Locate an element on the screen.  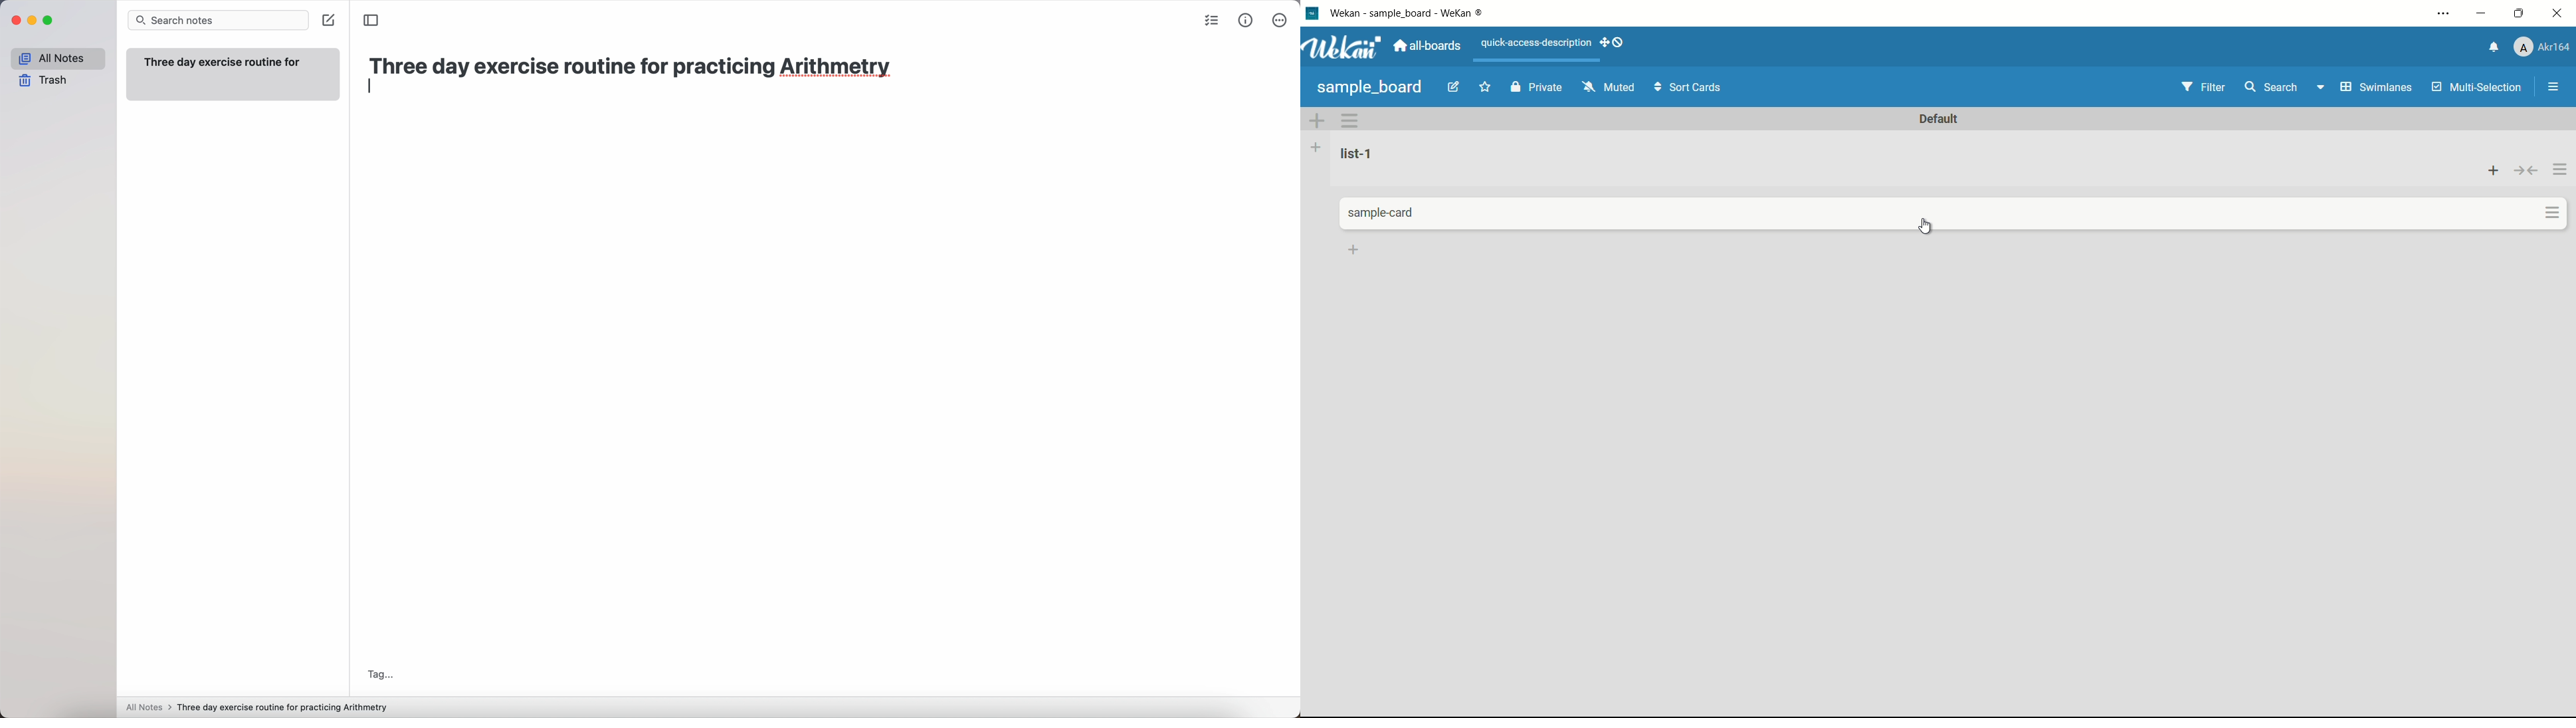
edit is located at coordinates (1454, 88).